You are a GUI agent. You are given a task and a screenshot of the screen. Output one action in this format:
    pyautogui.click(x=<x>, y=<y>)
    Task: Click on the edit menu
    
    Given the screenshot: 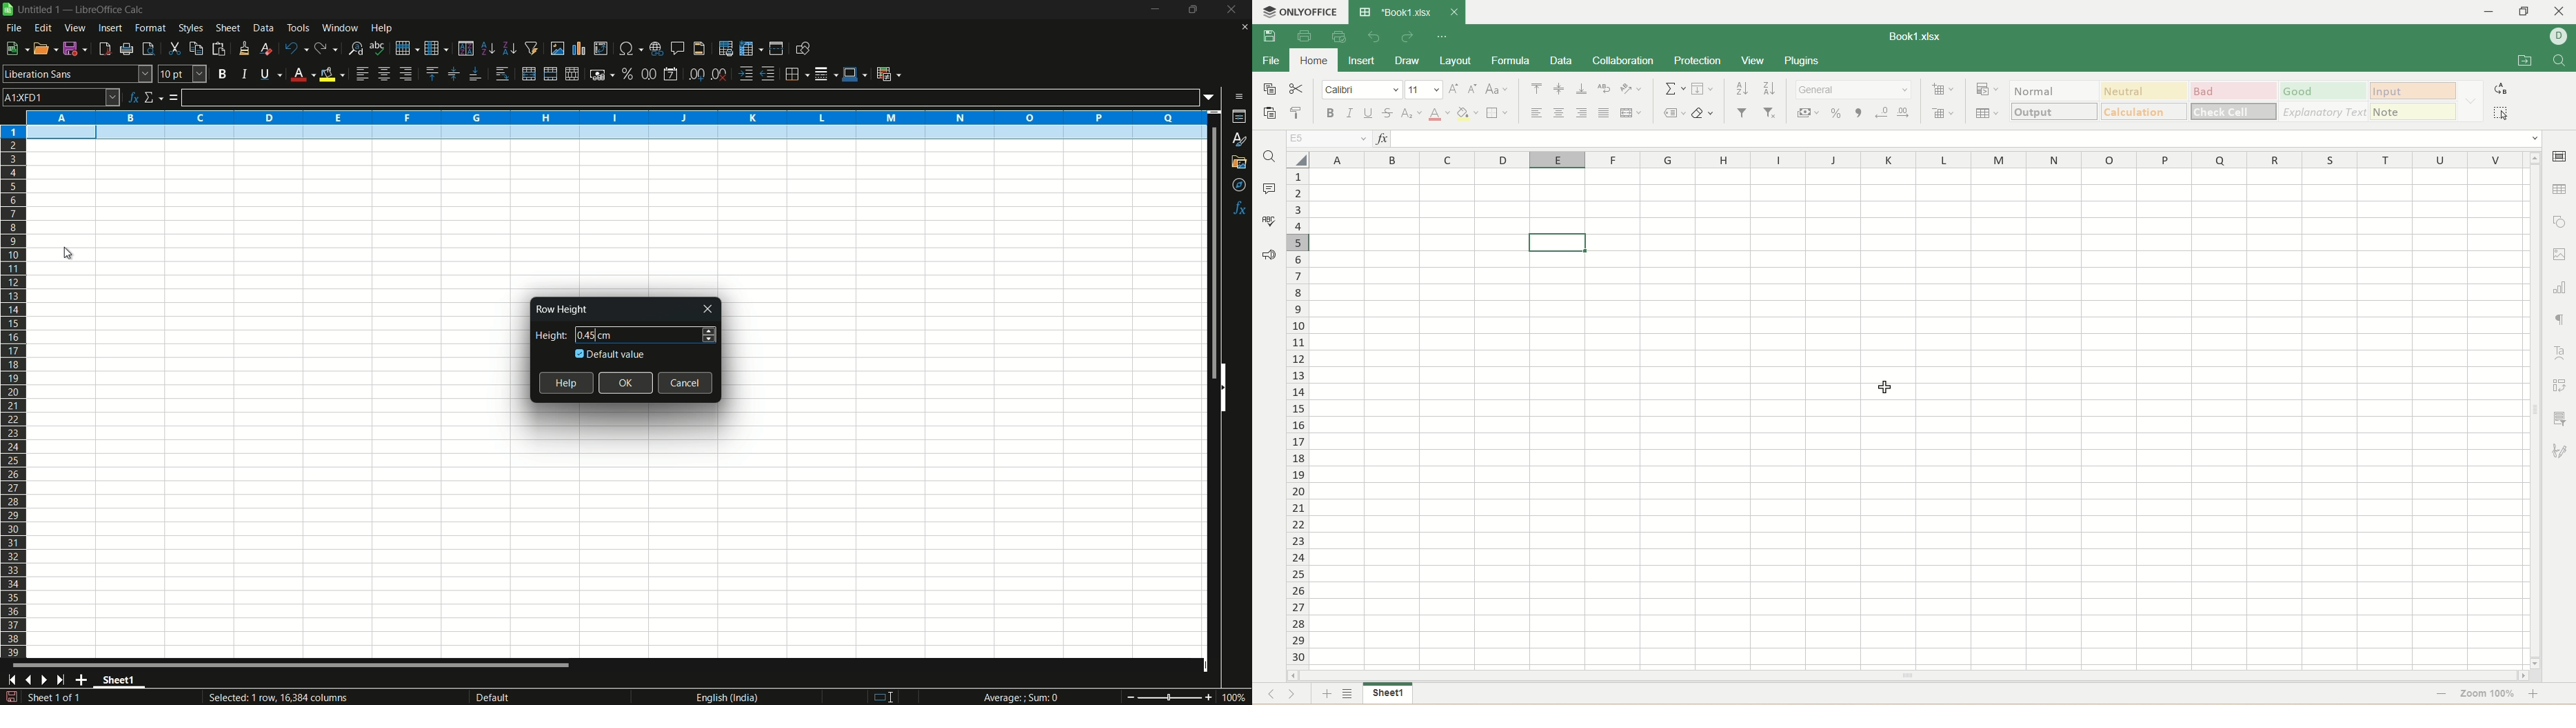 What is the action you would take?
    pyautogui.click(x=43, y=27)
    